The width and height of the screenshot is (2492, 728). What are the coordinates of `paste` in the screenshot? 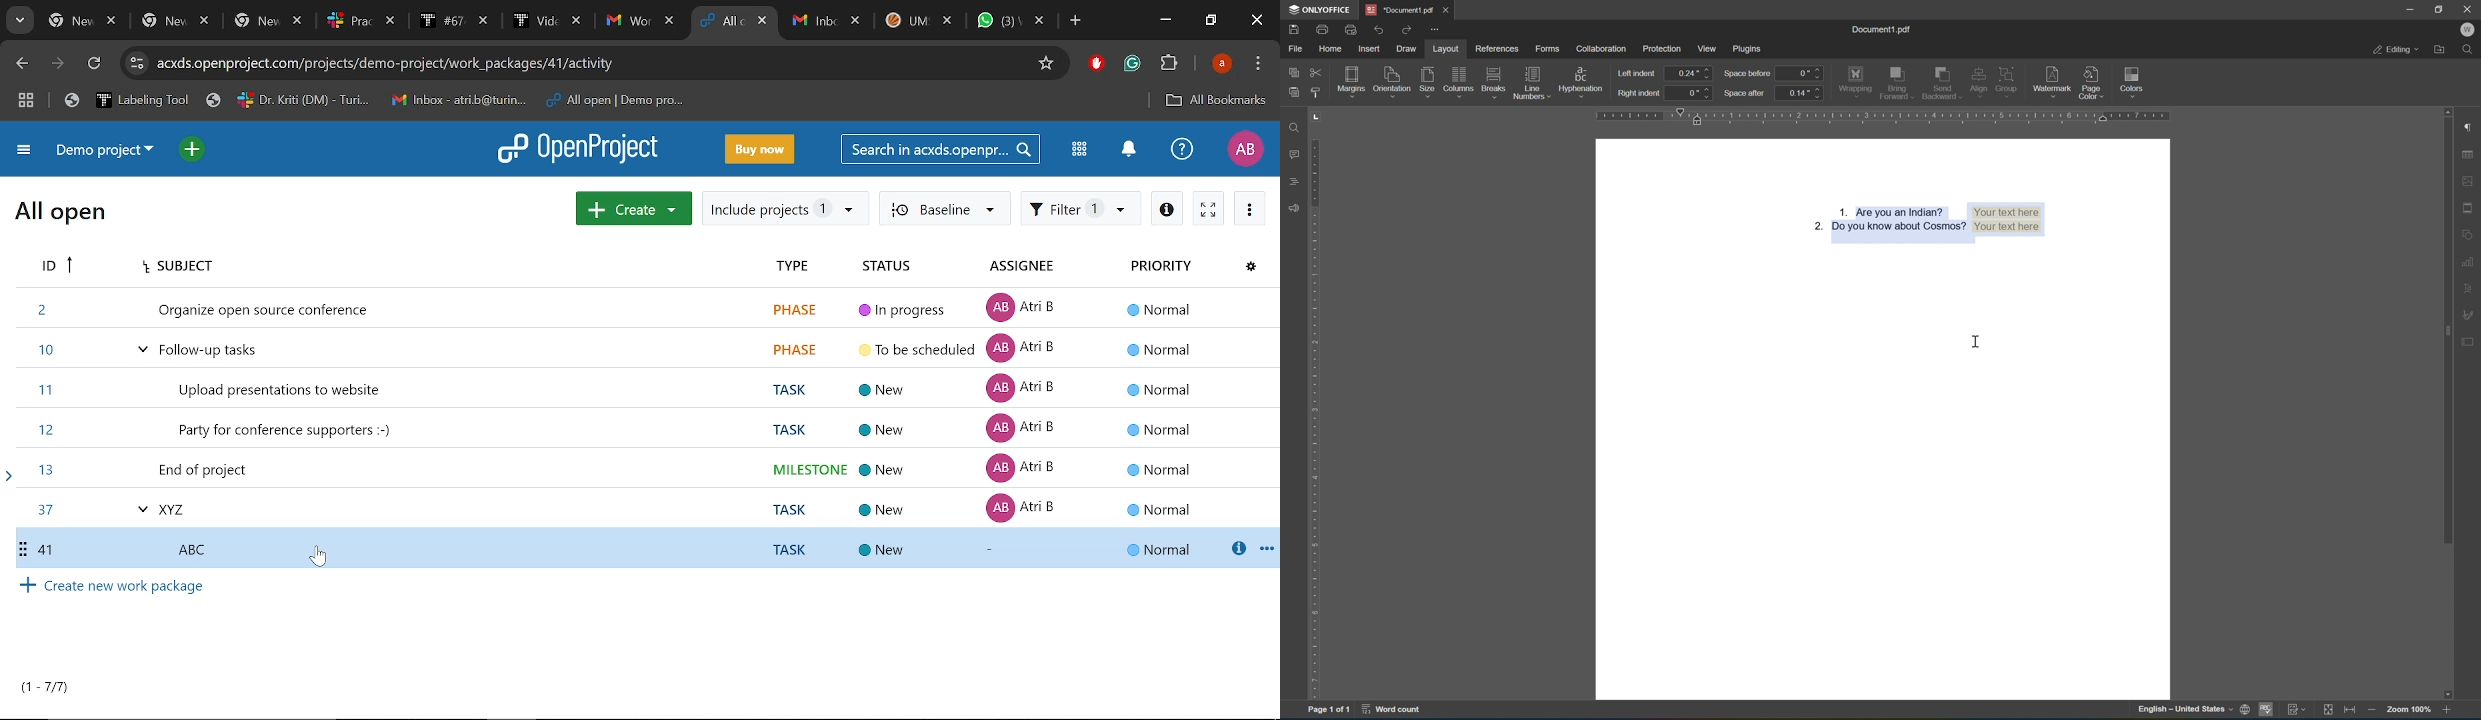 It's located at (1295, 92).